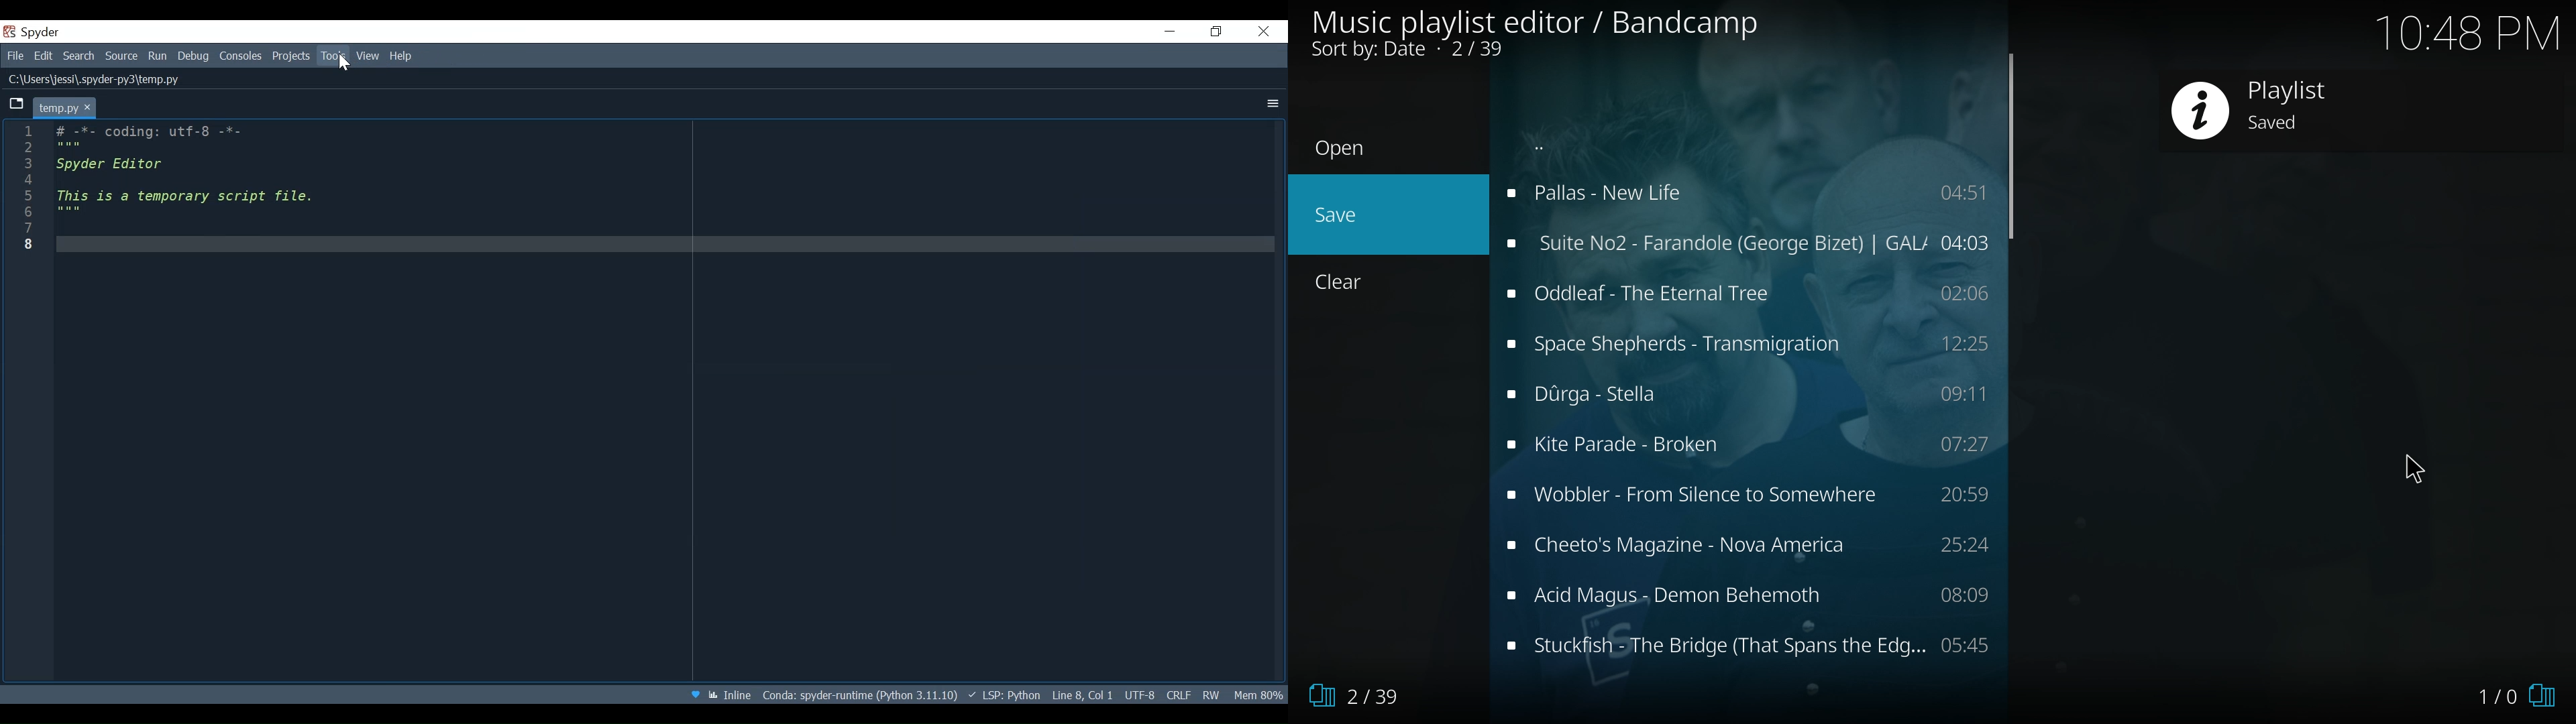  Describe the element at coordinates (1749, 446) in the screenshot. I see `song` at that location.